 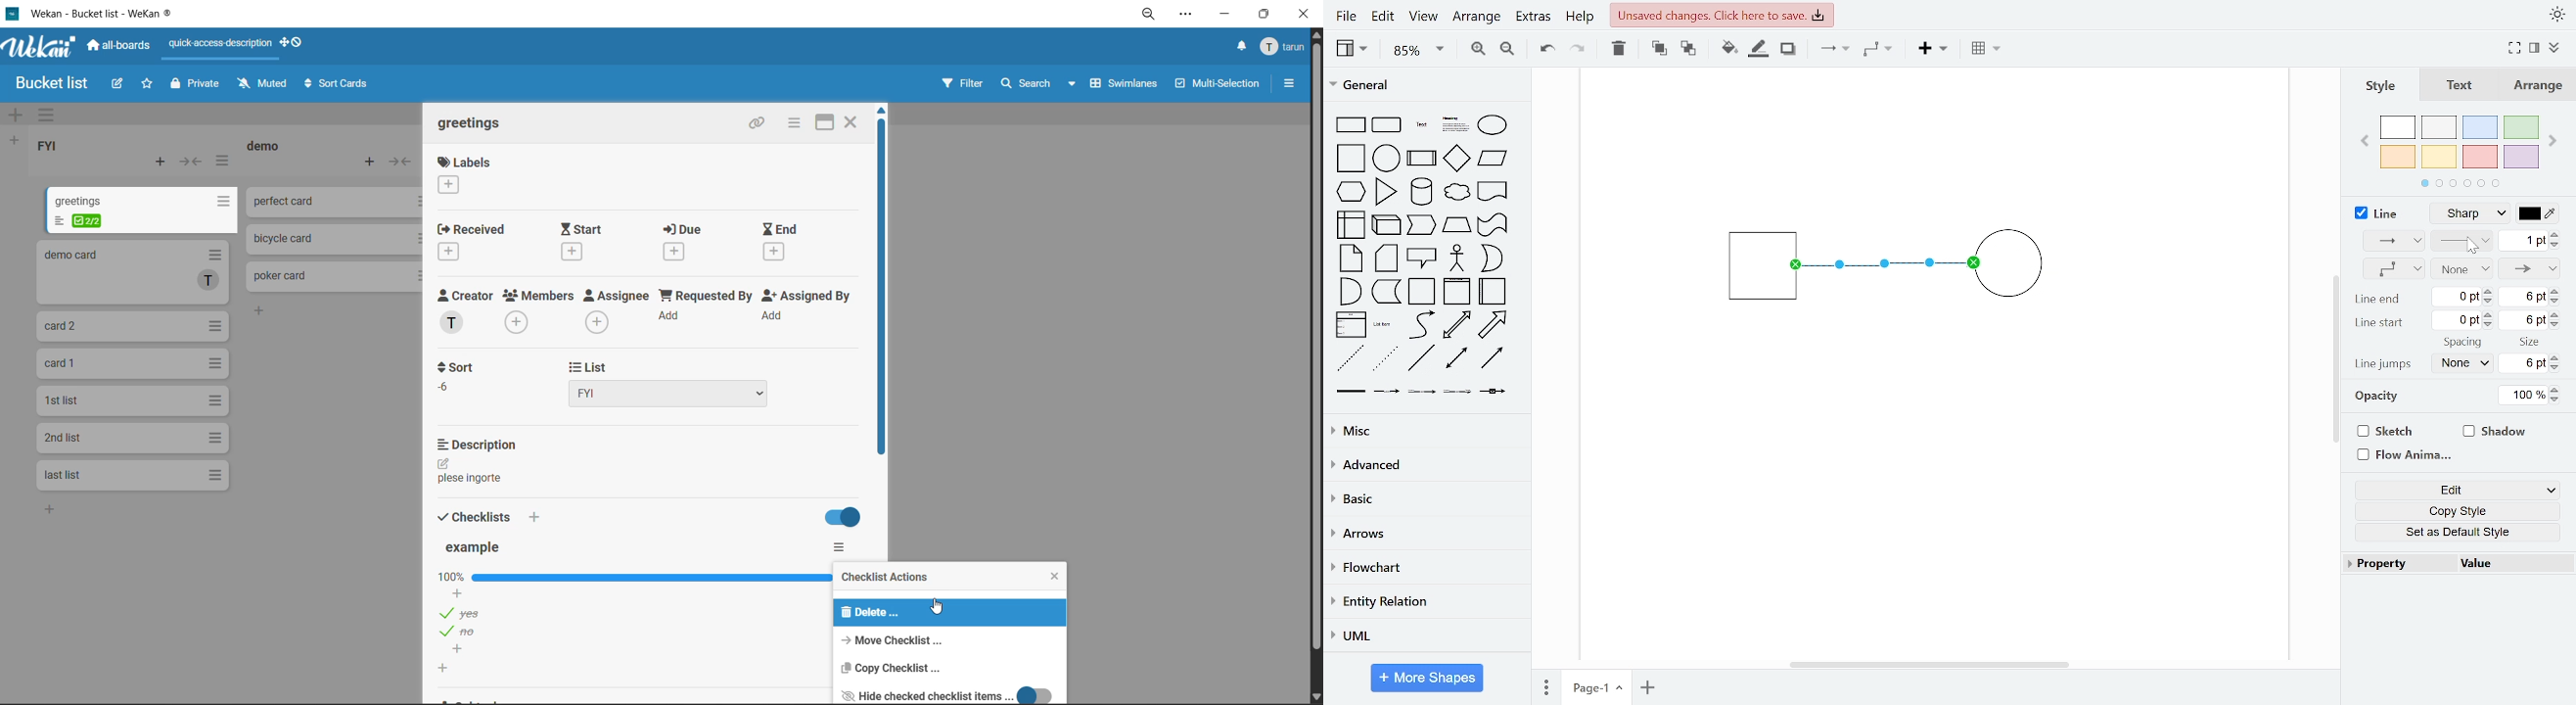 I want to click on line, so click(x=2377, y=213).